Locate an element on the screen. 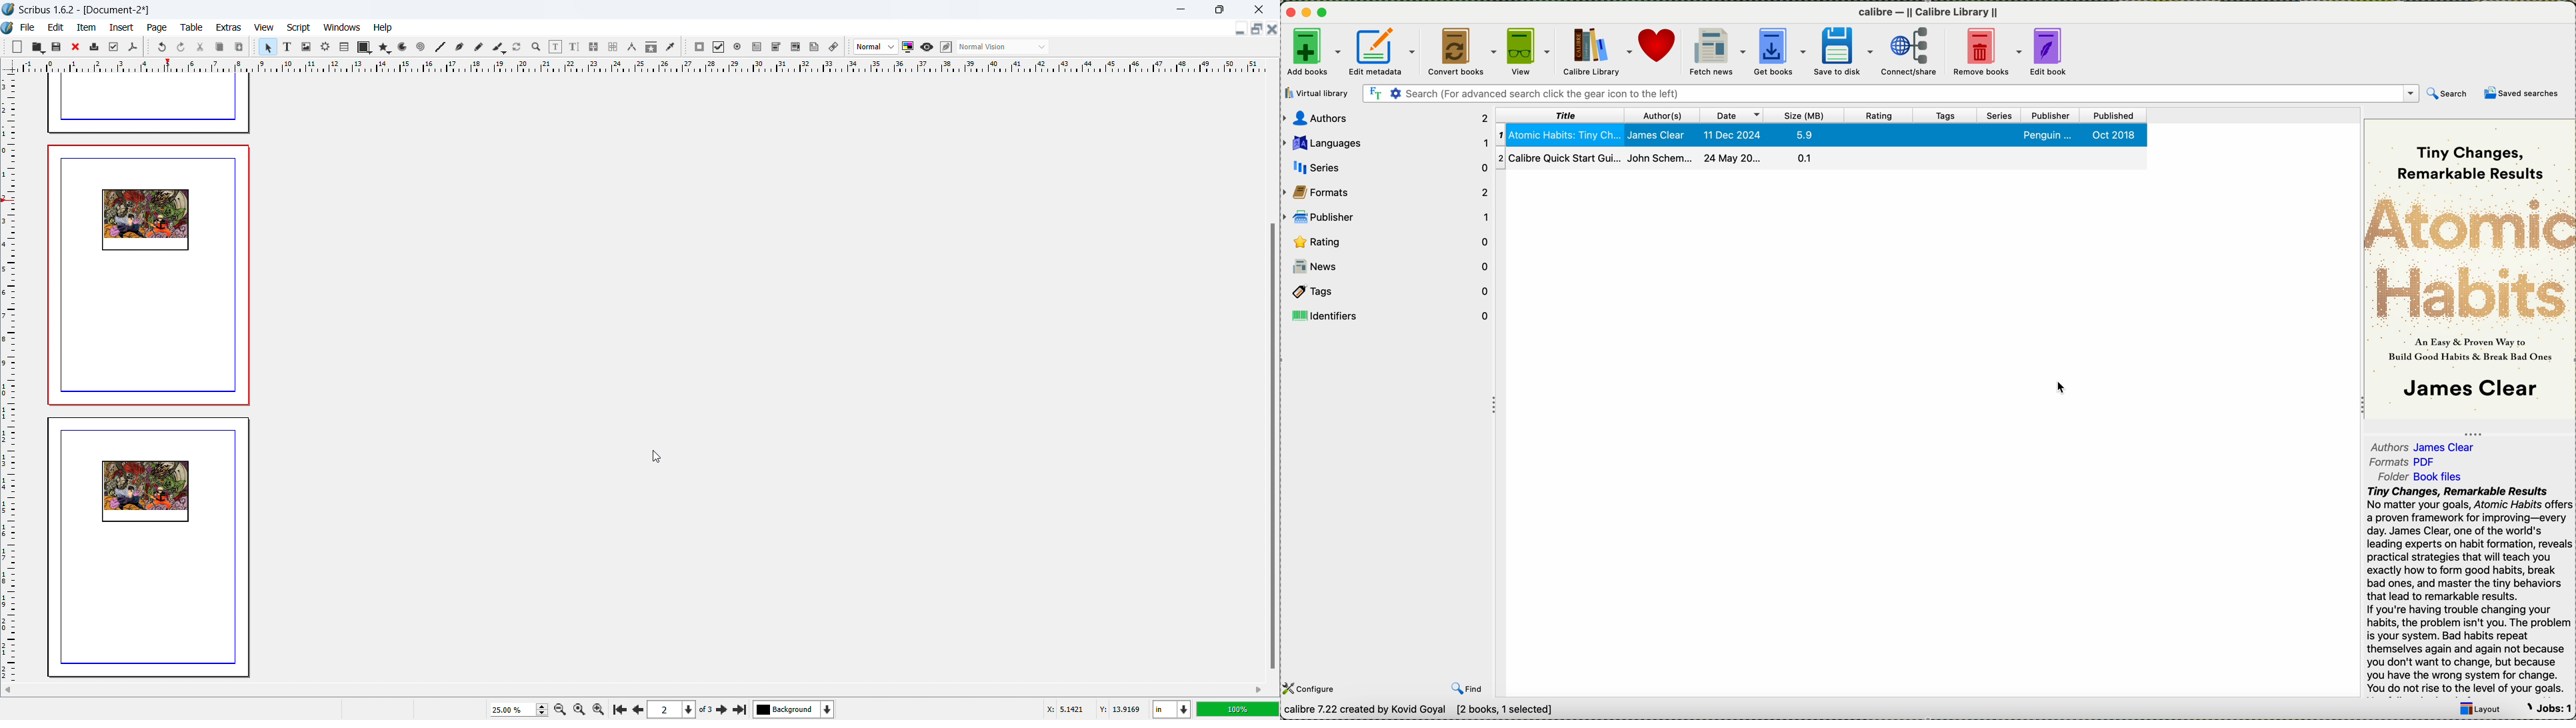 Image resolution: width=2576 pixels, height=728 pixels. eye dropper is located at coordinates (671, 46).